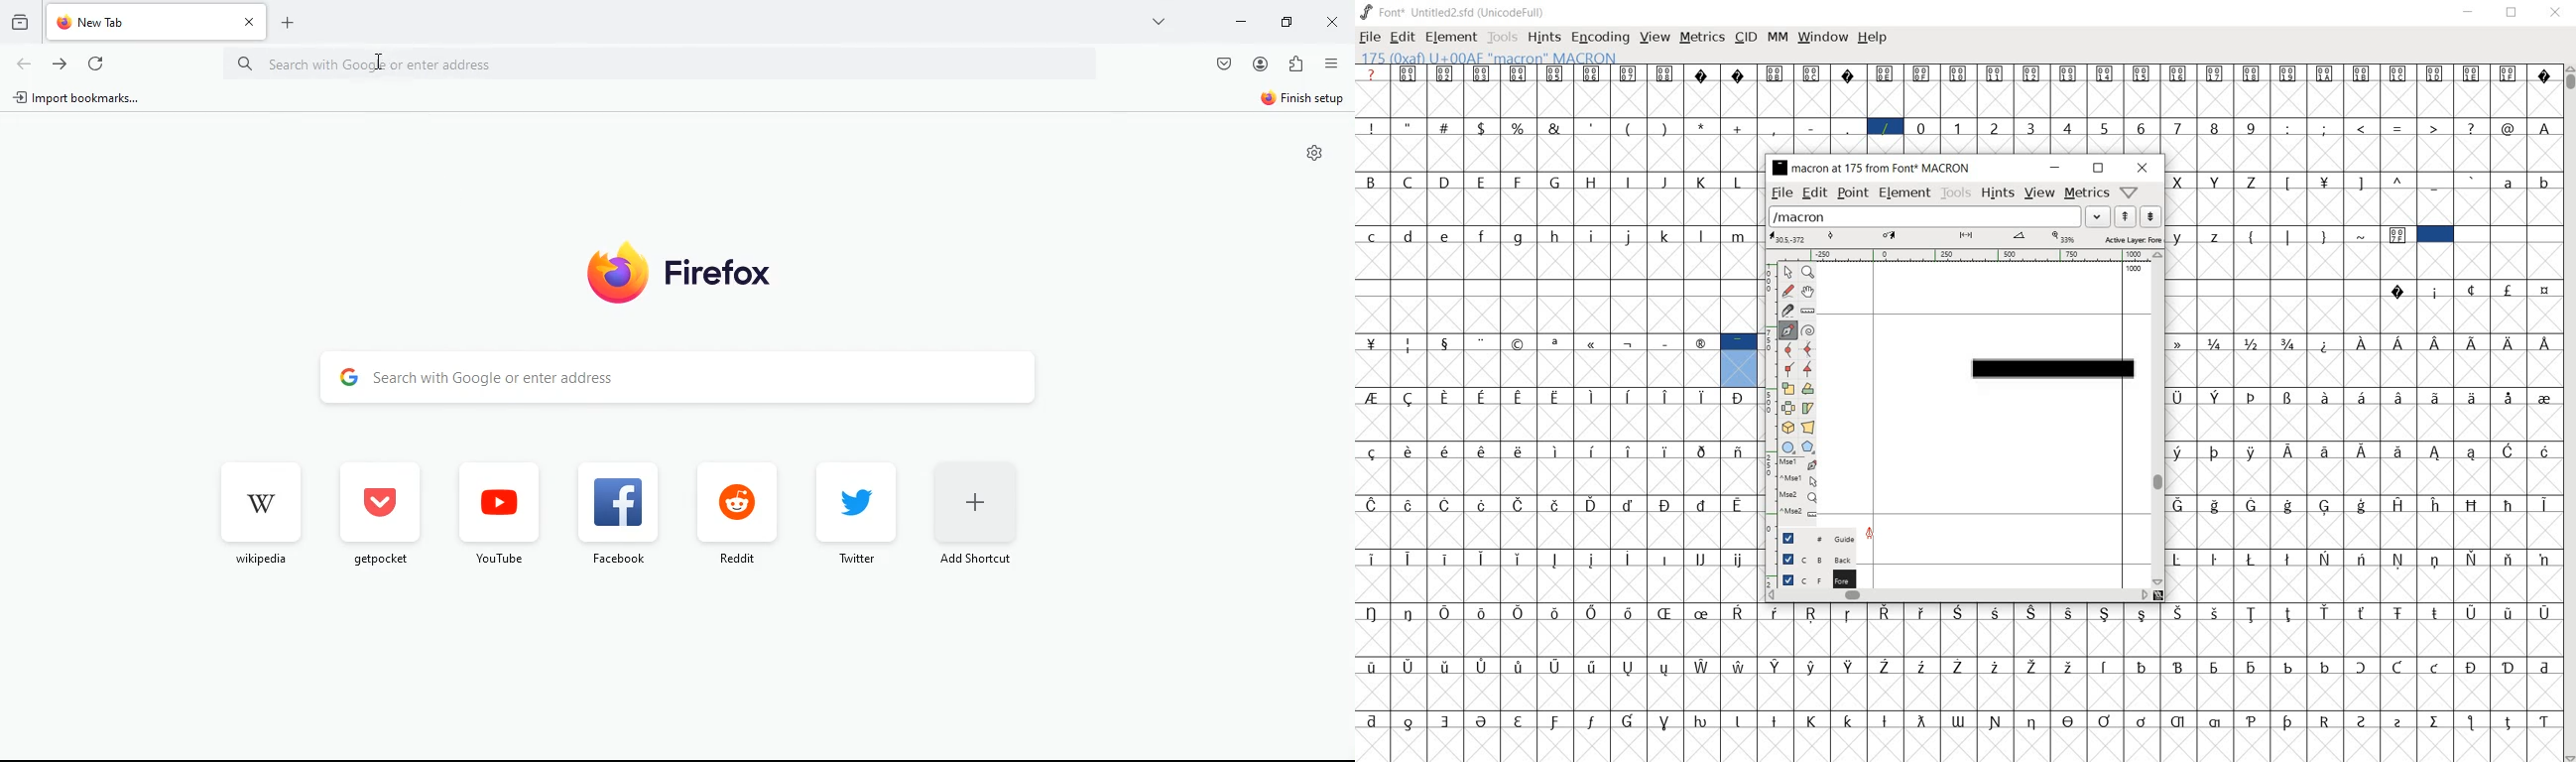 This screenshot has width=2576, height=784. What do you see at coordinates (1373, 234) in the screenshot?
I see `c` at bounding box center [1373, 234].